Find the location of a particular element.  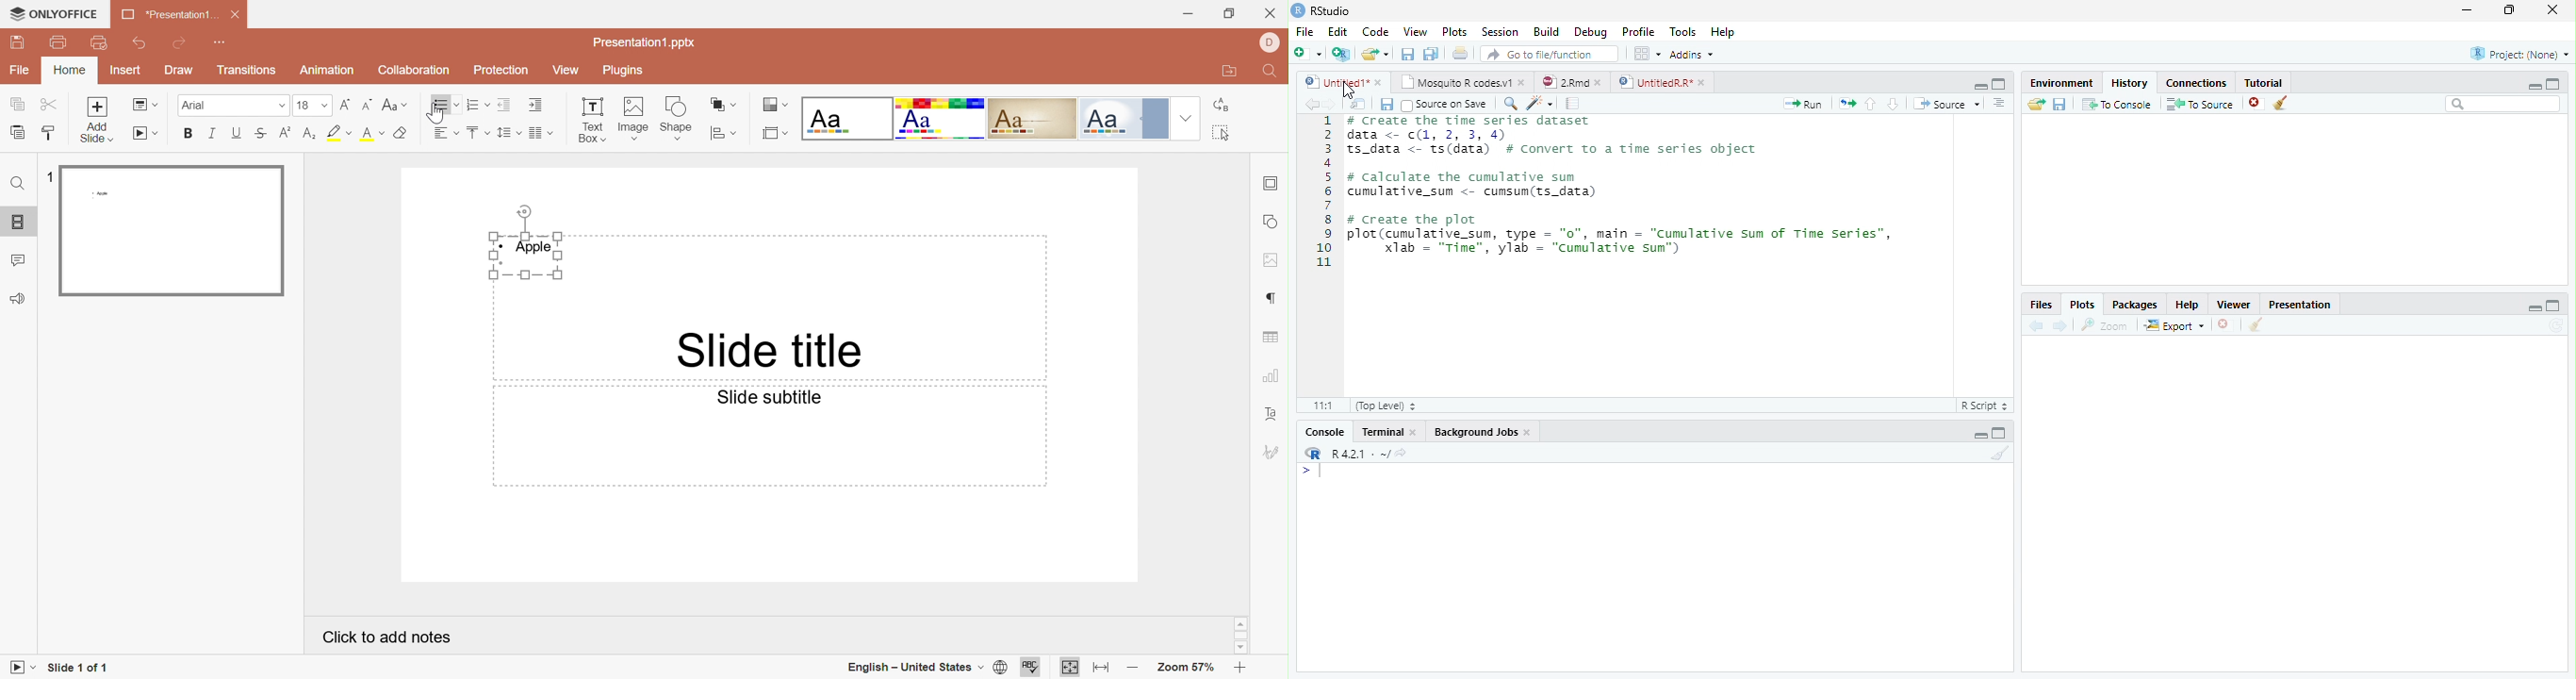

Export is located at coordinates (2174, 327).